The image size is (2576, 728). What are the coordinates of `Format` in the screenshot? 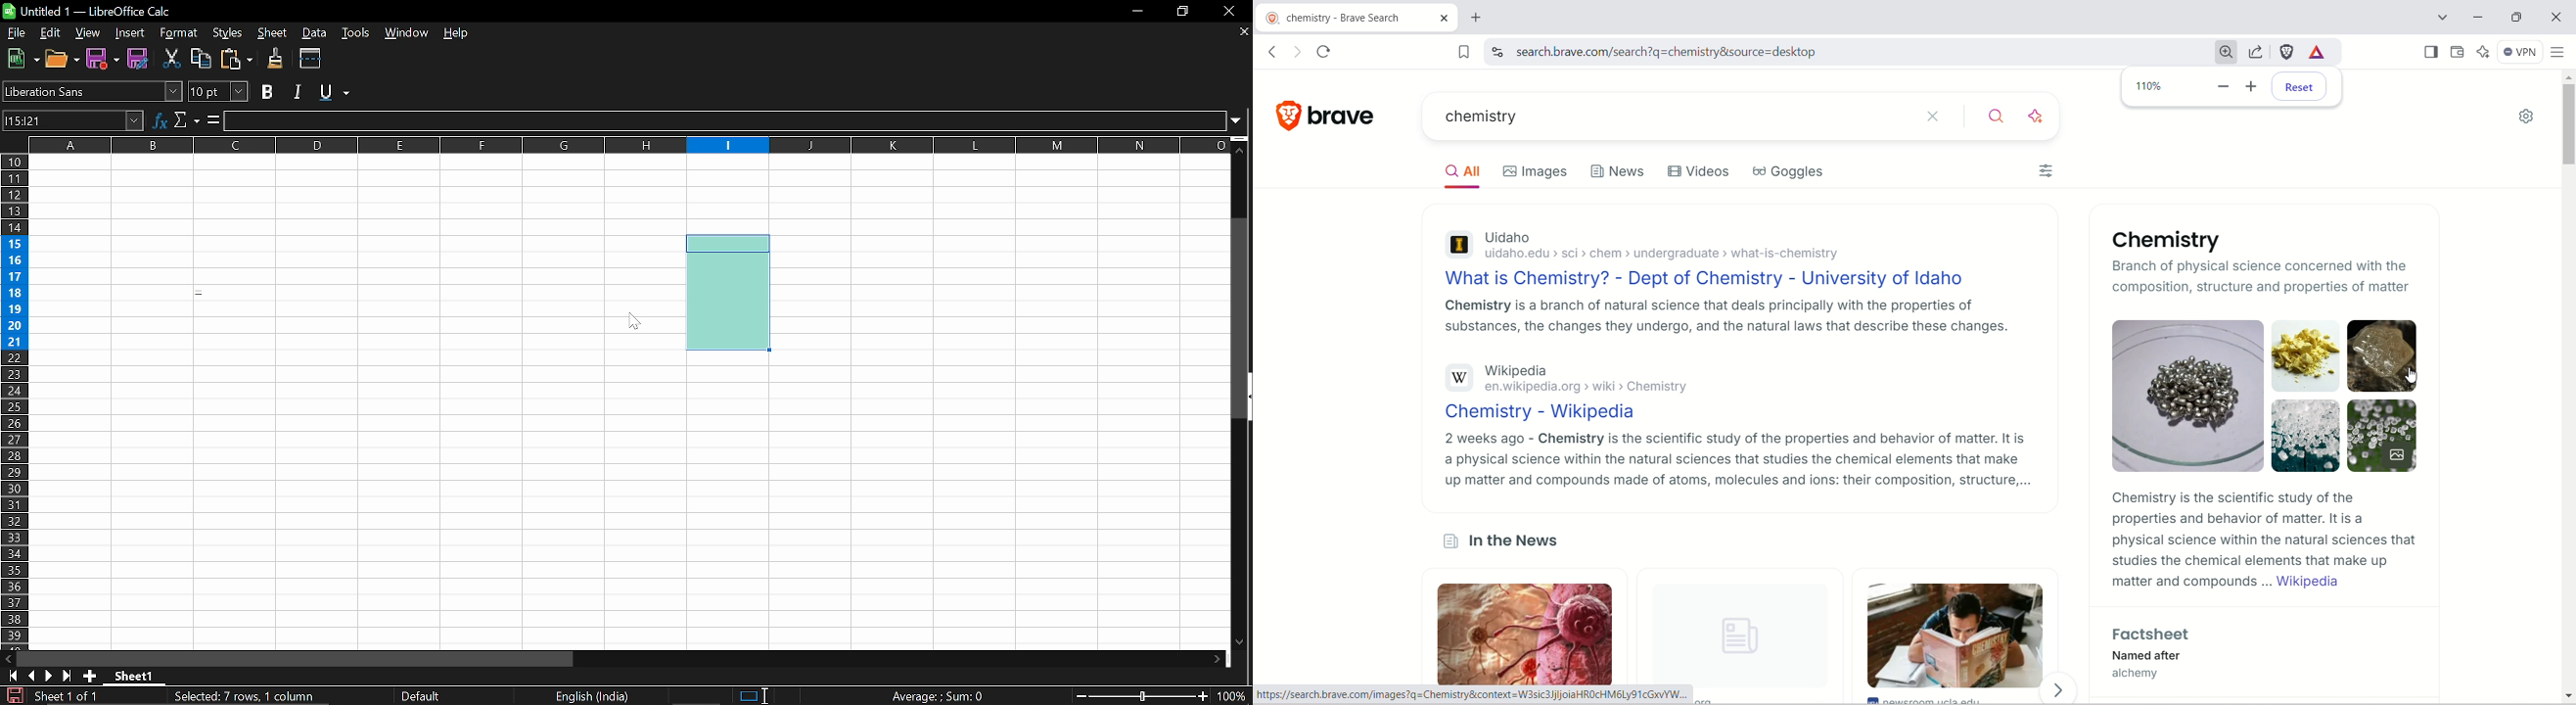 It's located at (177, 33).